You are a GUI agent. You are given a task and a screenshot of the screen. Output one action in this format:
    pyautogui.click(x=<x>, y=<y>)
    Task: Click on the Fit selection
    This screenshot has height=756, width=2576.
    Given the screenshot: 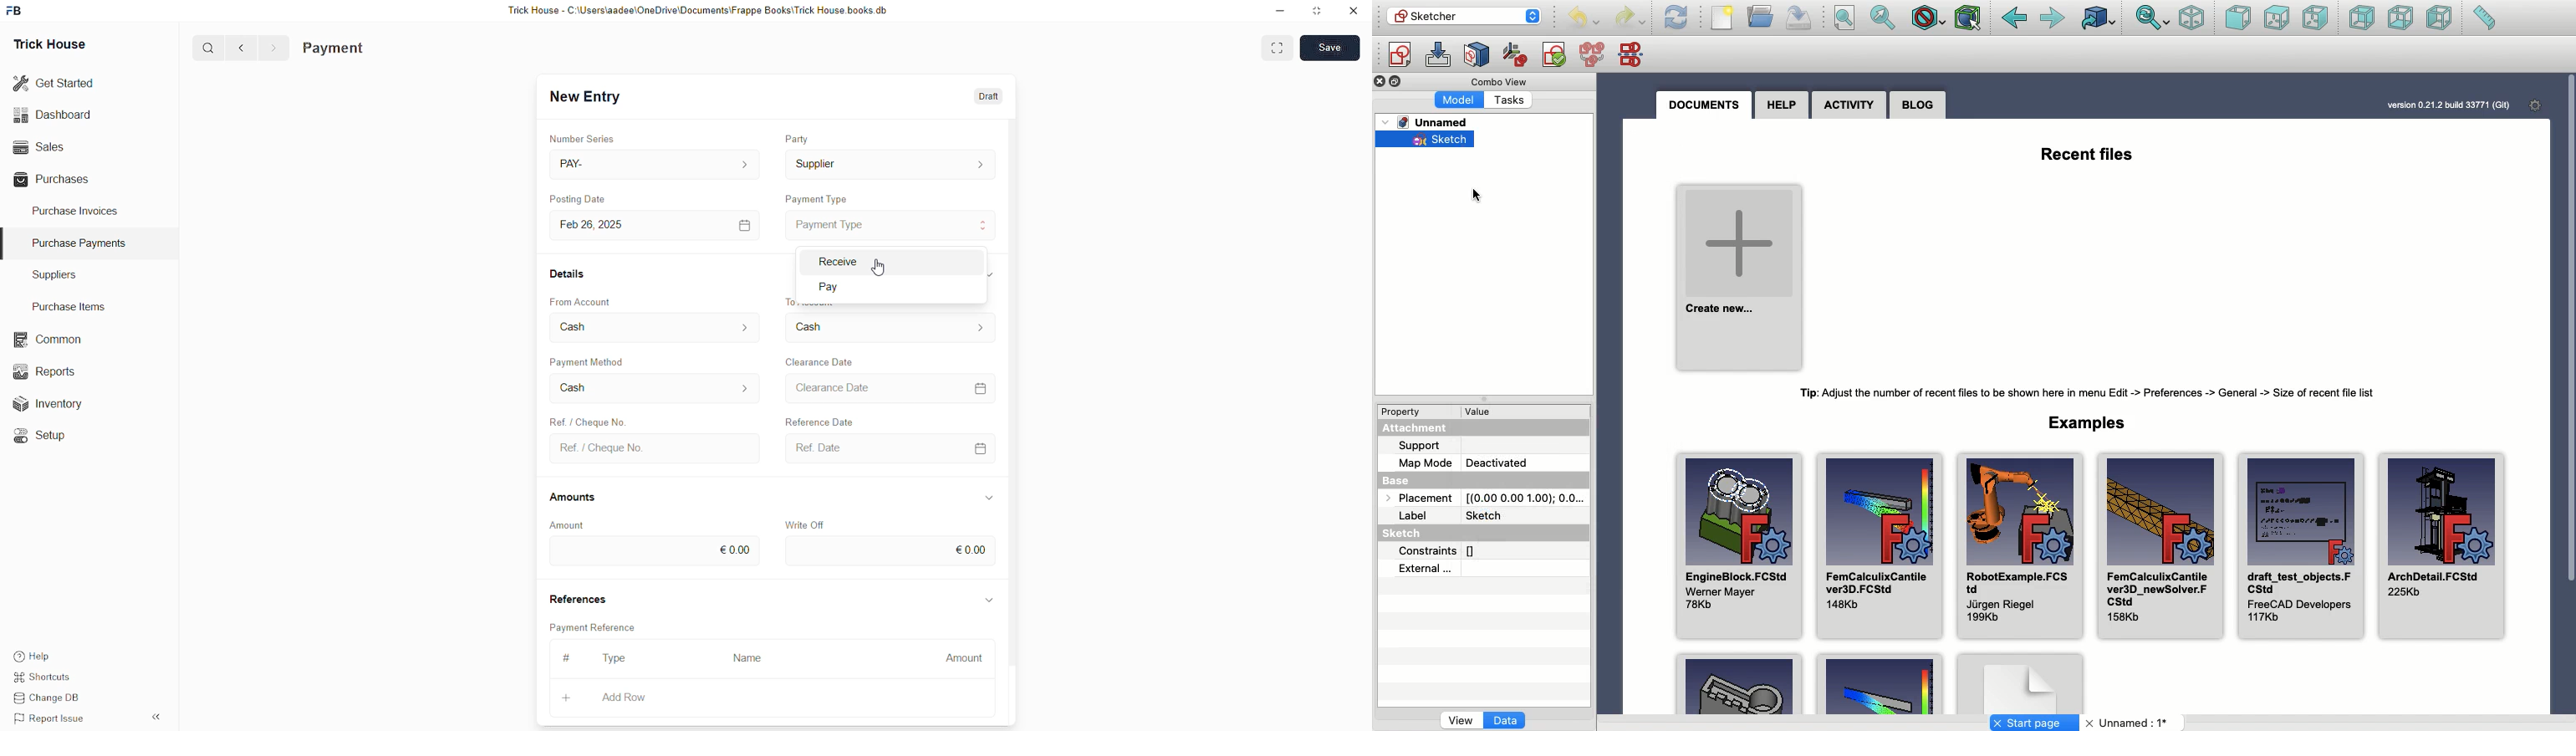 What is the action you would take?
    pyautogui.click(x=1884, y=18)
    